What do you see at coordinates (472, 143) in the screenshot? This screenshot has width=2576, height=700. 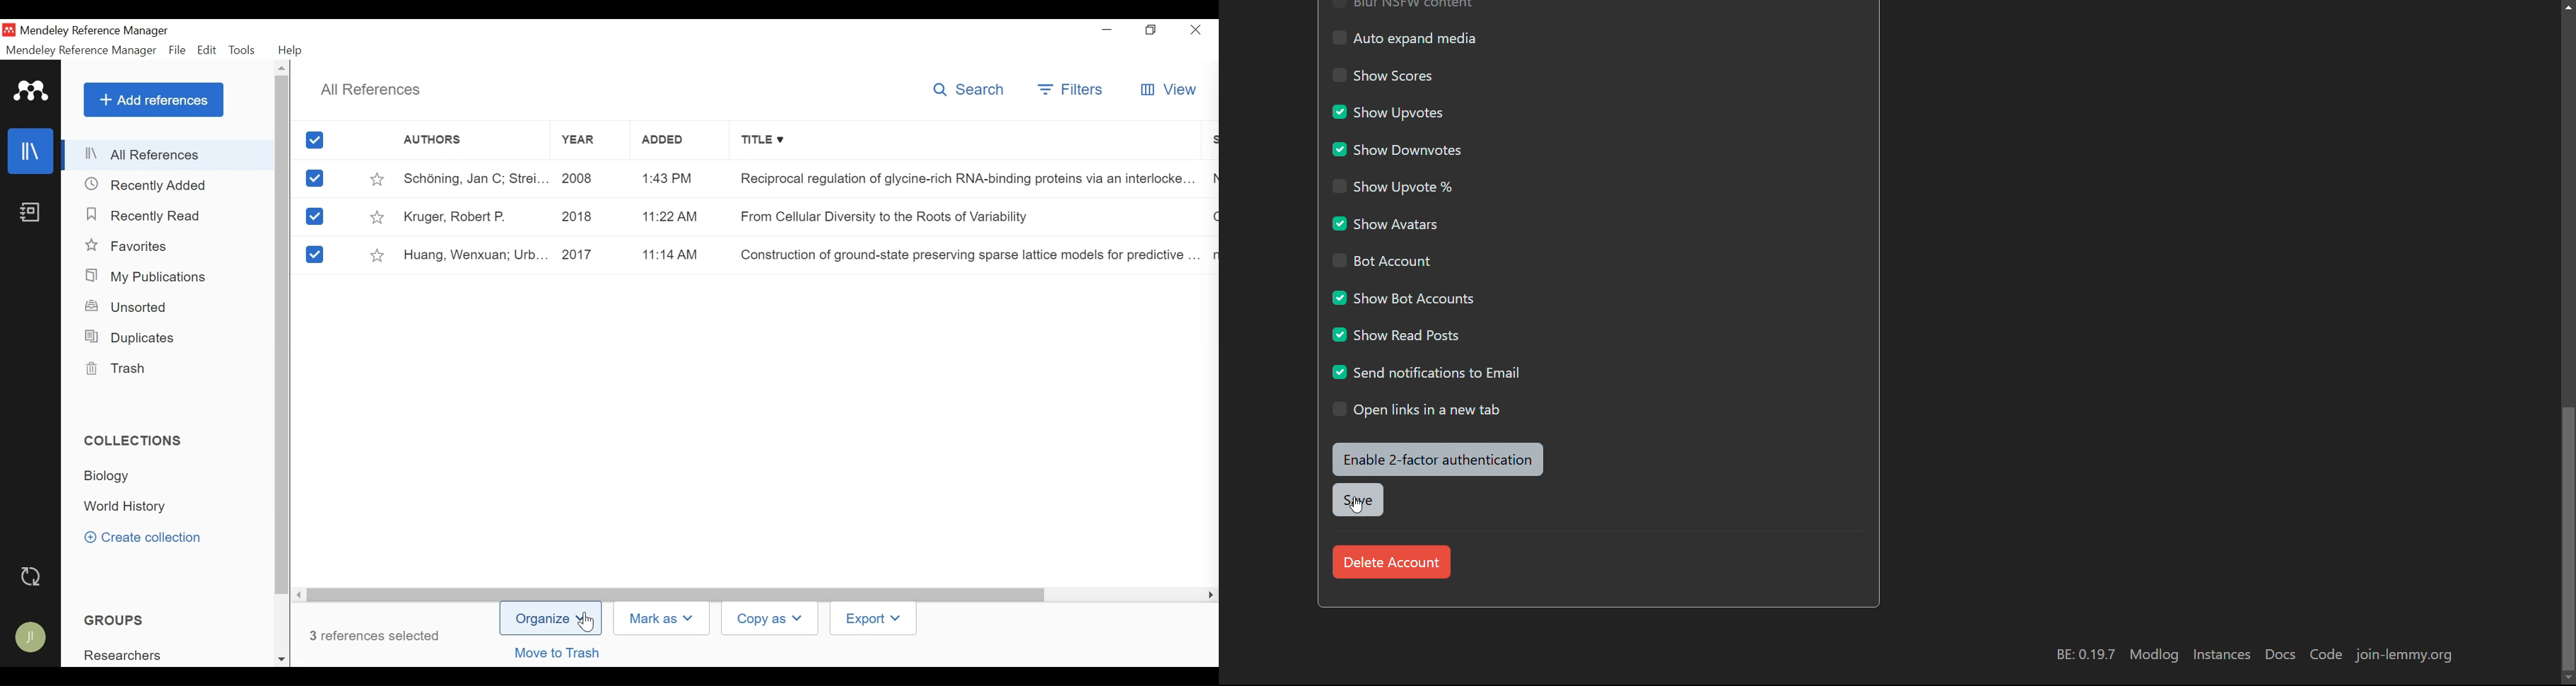 I see `Authors` at bounding box center [472, 143].